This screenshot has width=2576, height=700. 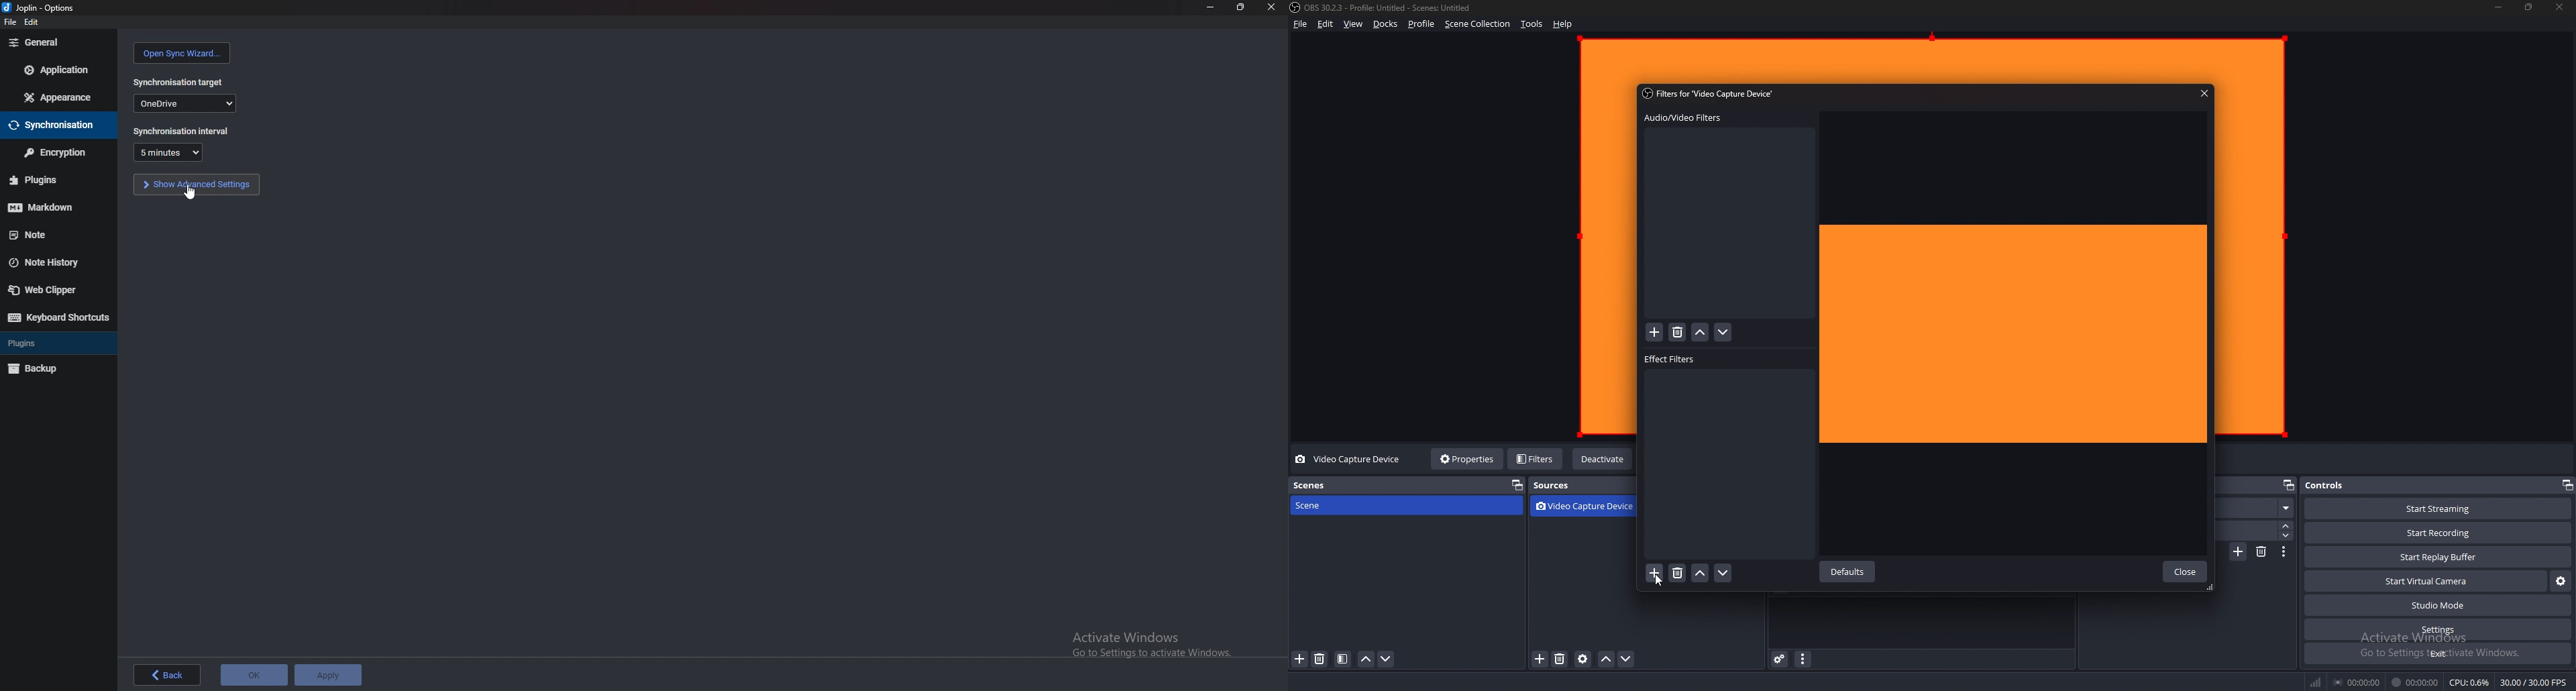 What do you see at coordinates (2529, 7) in the screenshot?
I see `resize` at bounding box center [2529, 7].